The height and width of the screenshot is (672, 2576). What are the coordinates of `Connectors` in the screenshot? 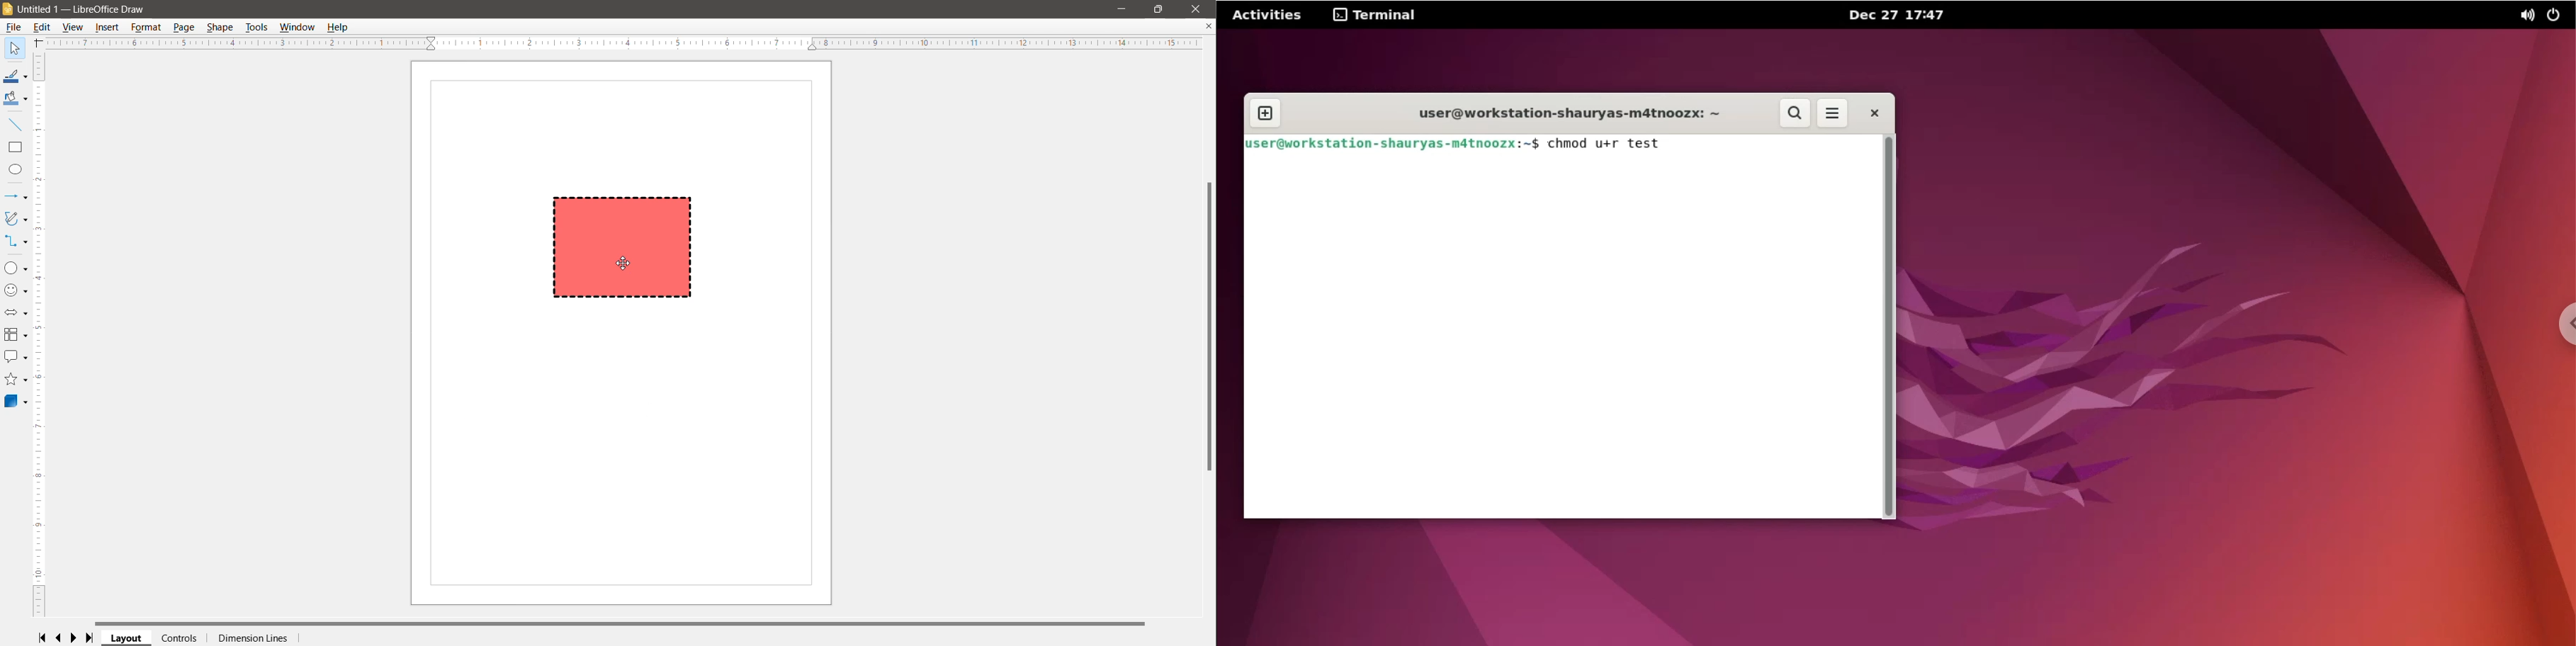 It's located at (16, 242).